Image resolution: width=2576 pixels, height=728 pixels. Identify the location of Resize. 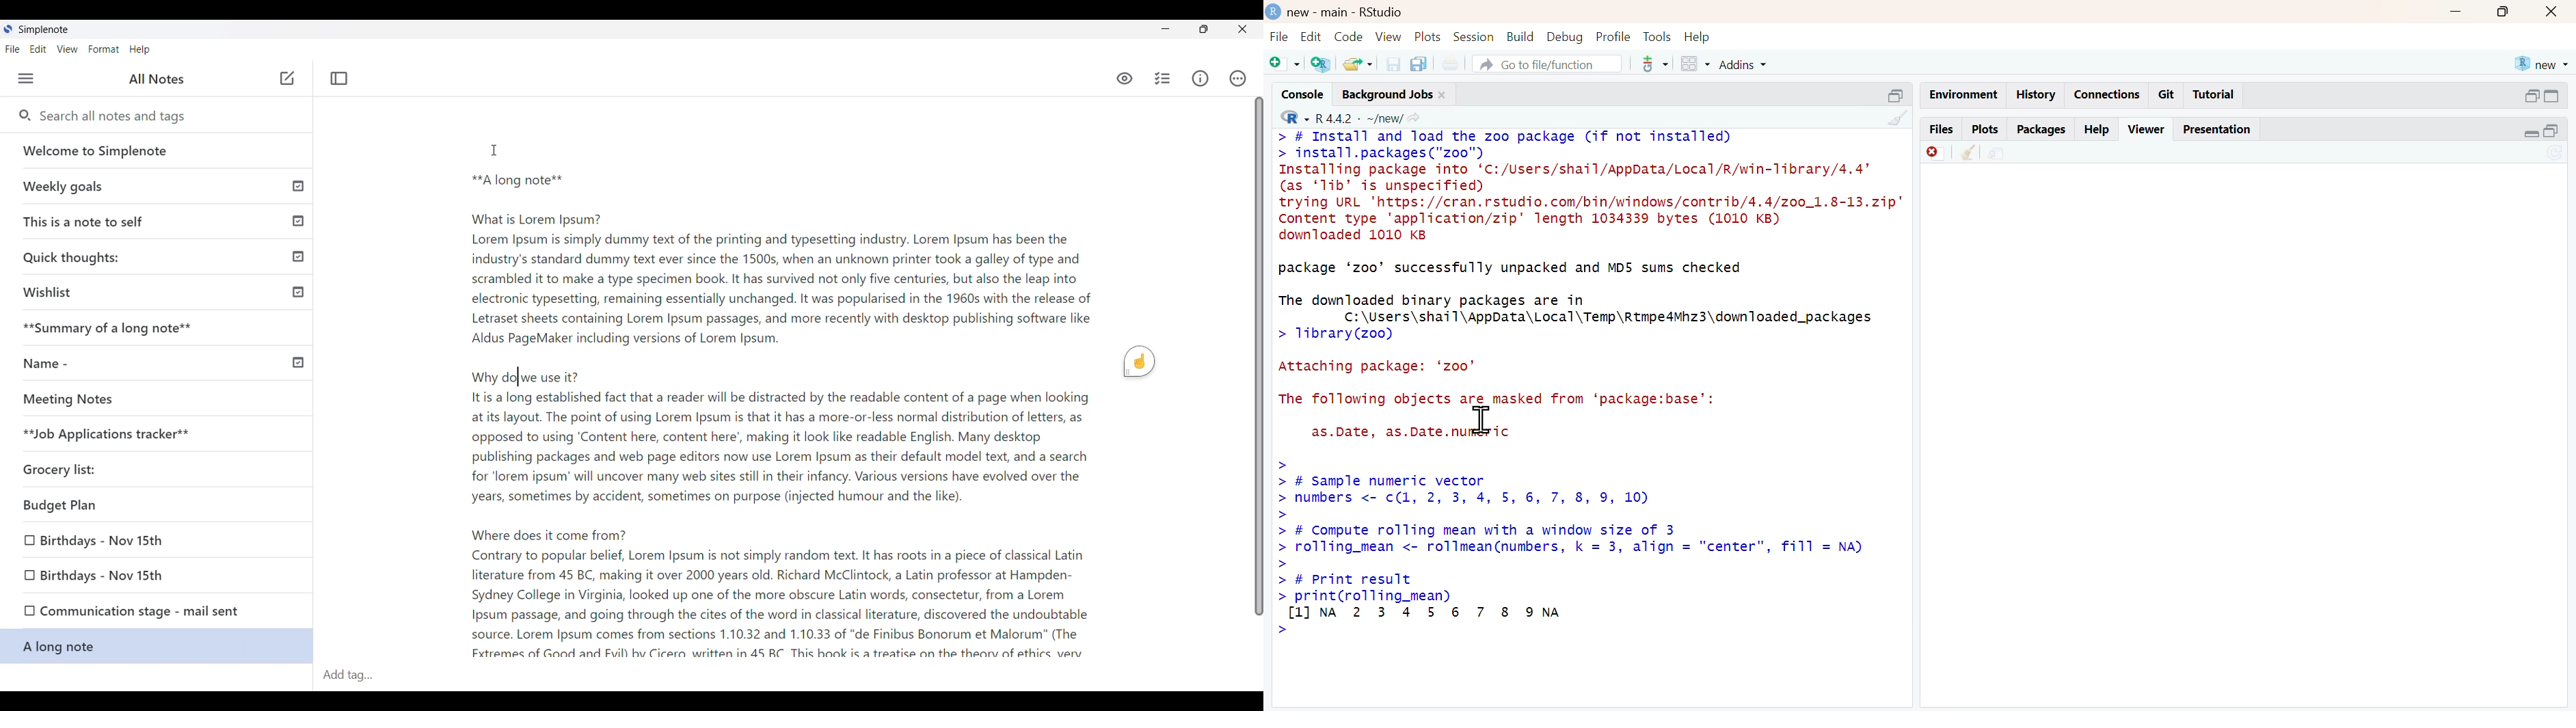
(1205, 29).